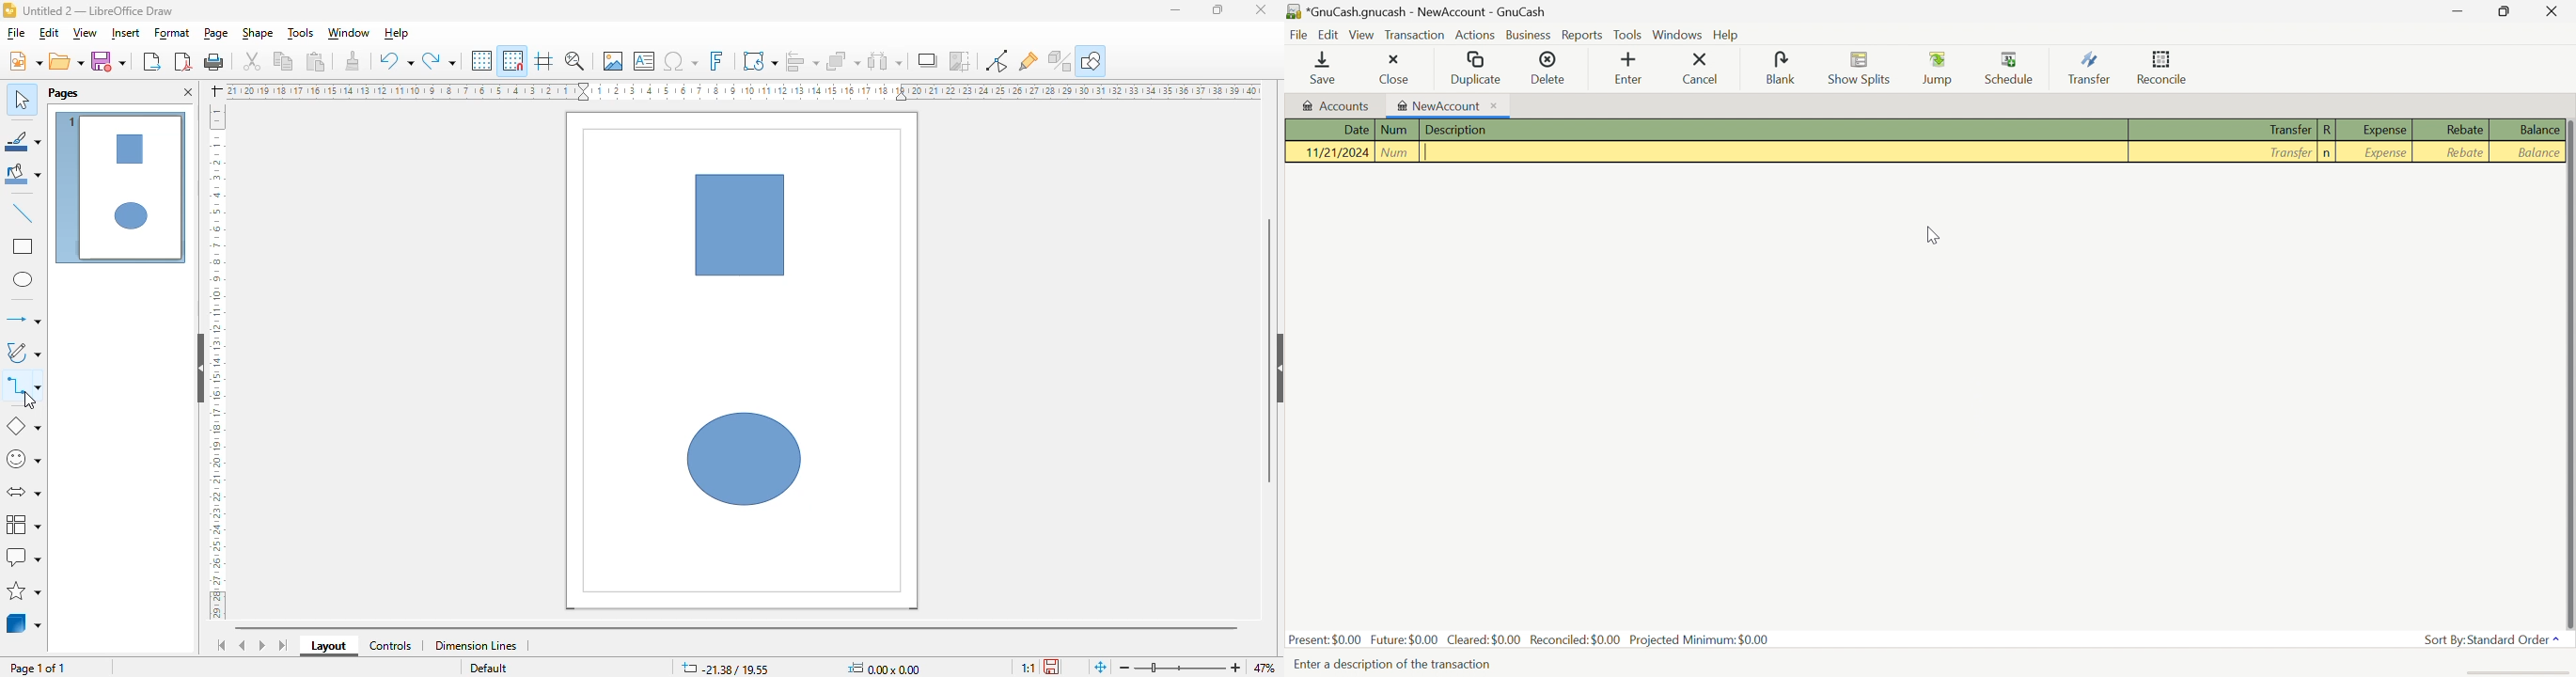 The image size is (2576, 700). I want to click on close, so click(1260, 9).